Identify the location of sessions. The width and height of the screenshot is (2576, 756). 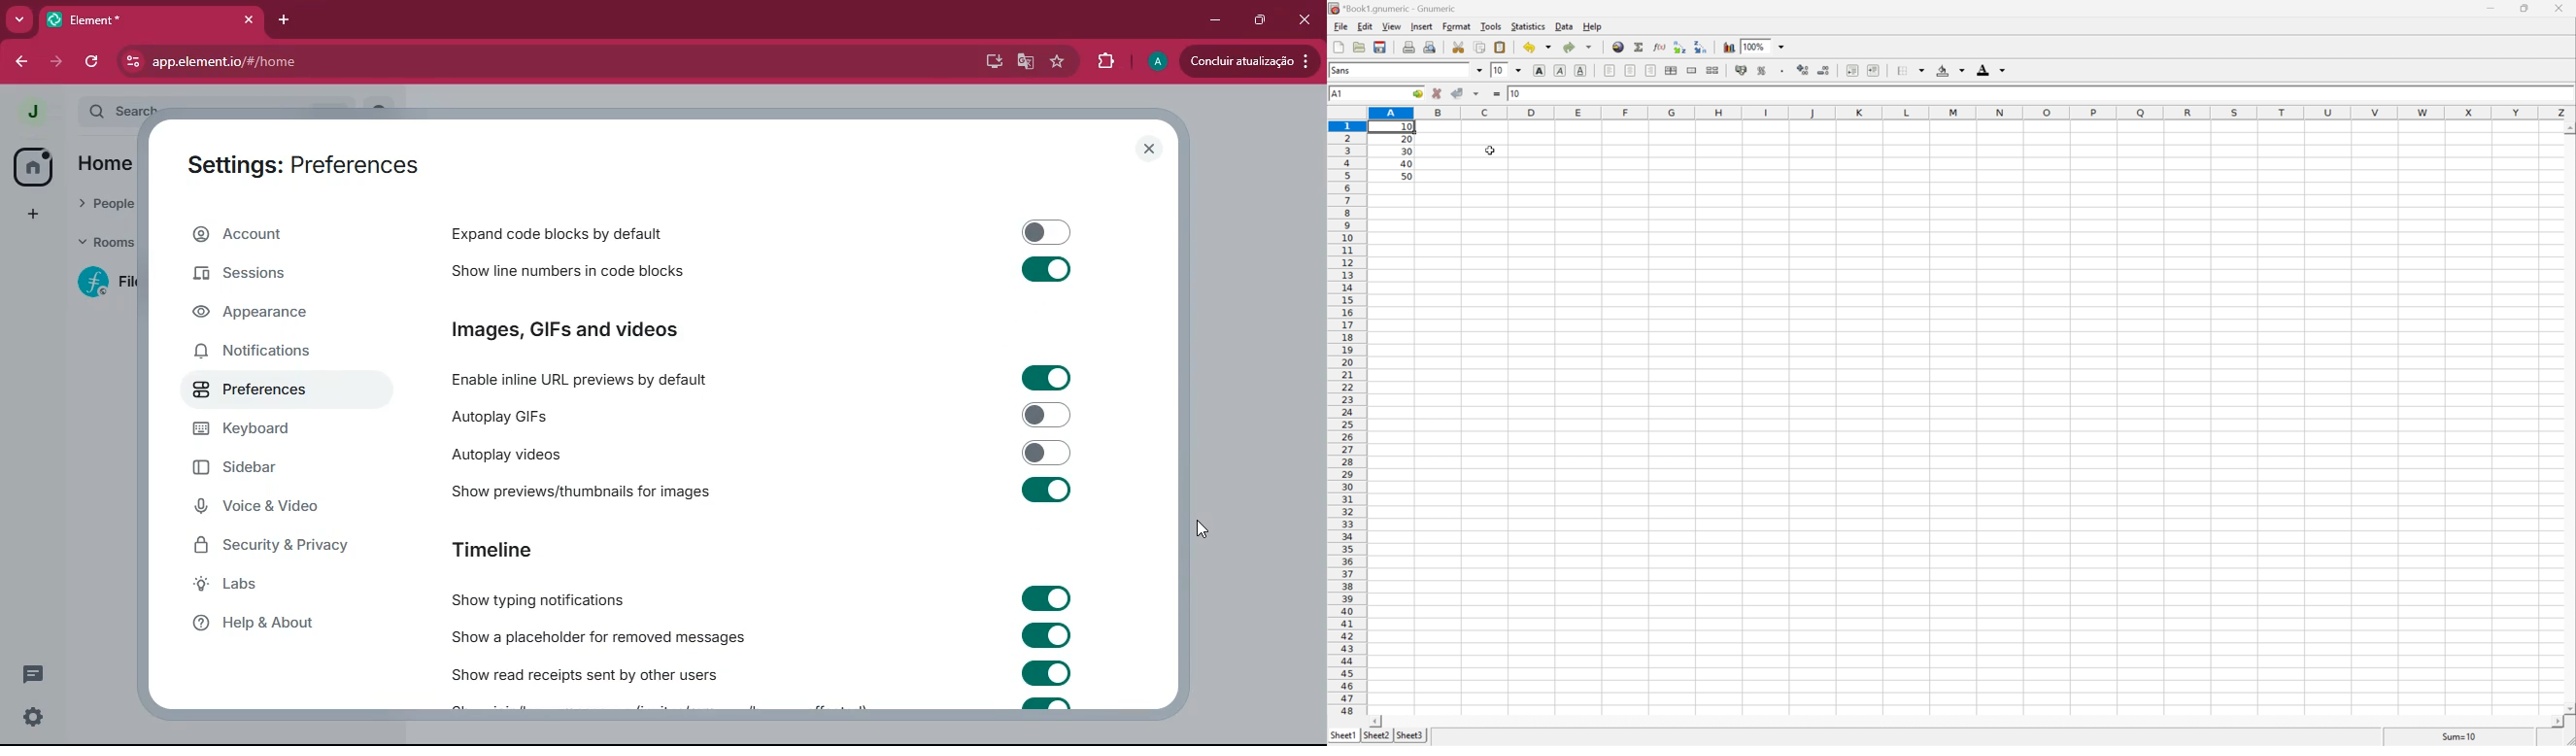
(264, 275).